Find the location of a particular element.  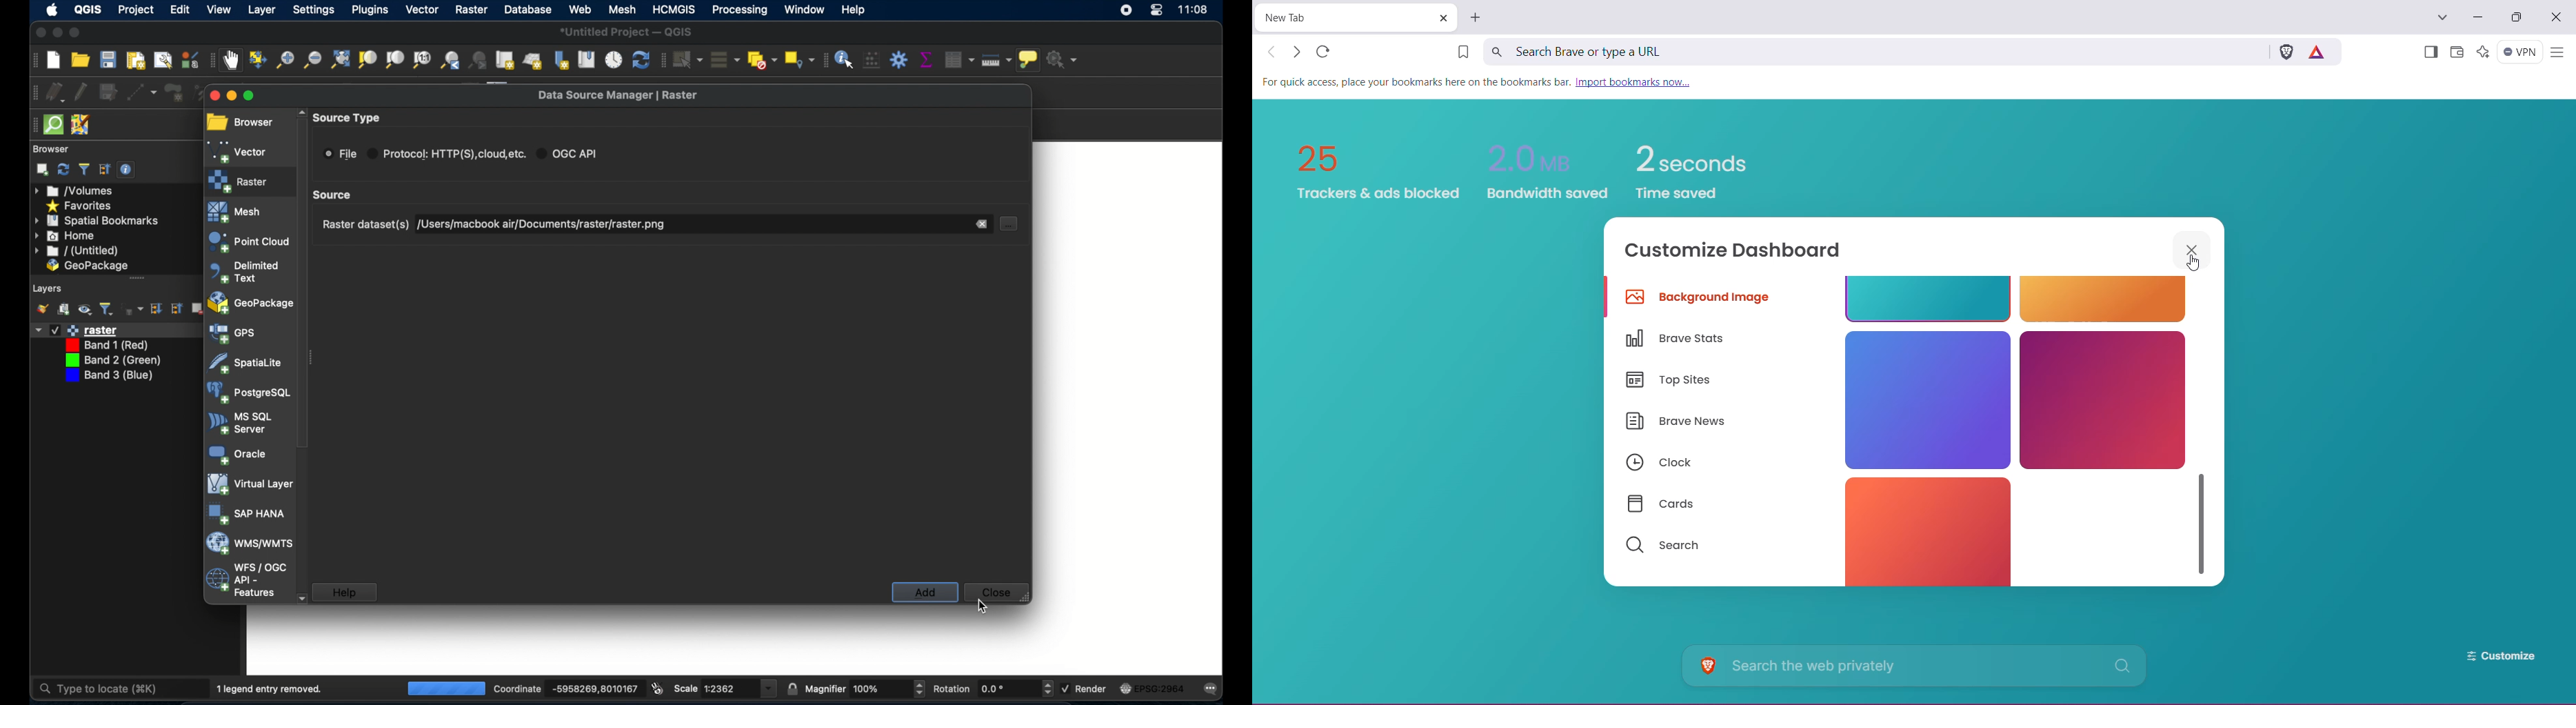

browser is located at coordinates (50, 148).